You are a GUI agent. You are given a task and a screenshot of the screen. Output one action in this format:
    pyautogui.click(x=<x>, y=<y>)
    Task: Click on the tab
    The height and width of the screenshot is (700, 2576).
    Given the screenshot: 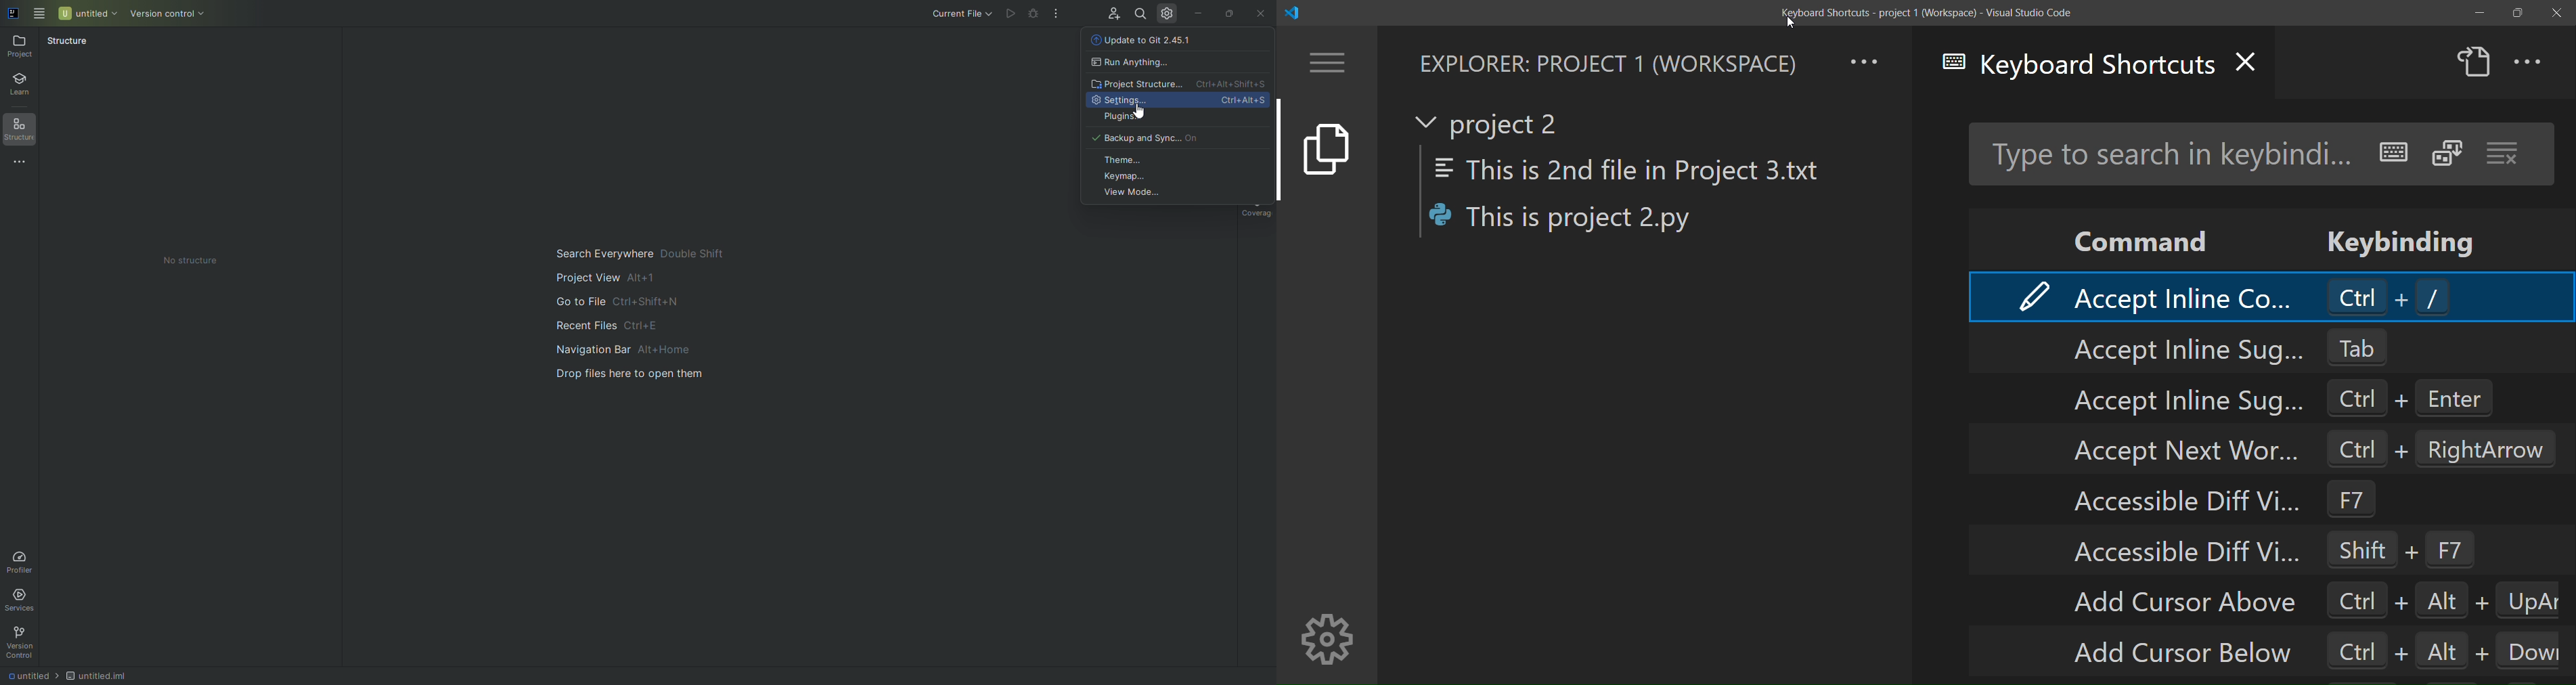 What is the action you would take?
    pyautogui.click(x=2370, y=346)
    